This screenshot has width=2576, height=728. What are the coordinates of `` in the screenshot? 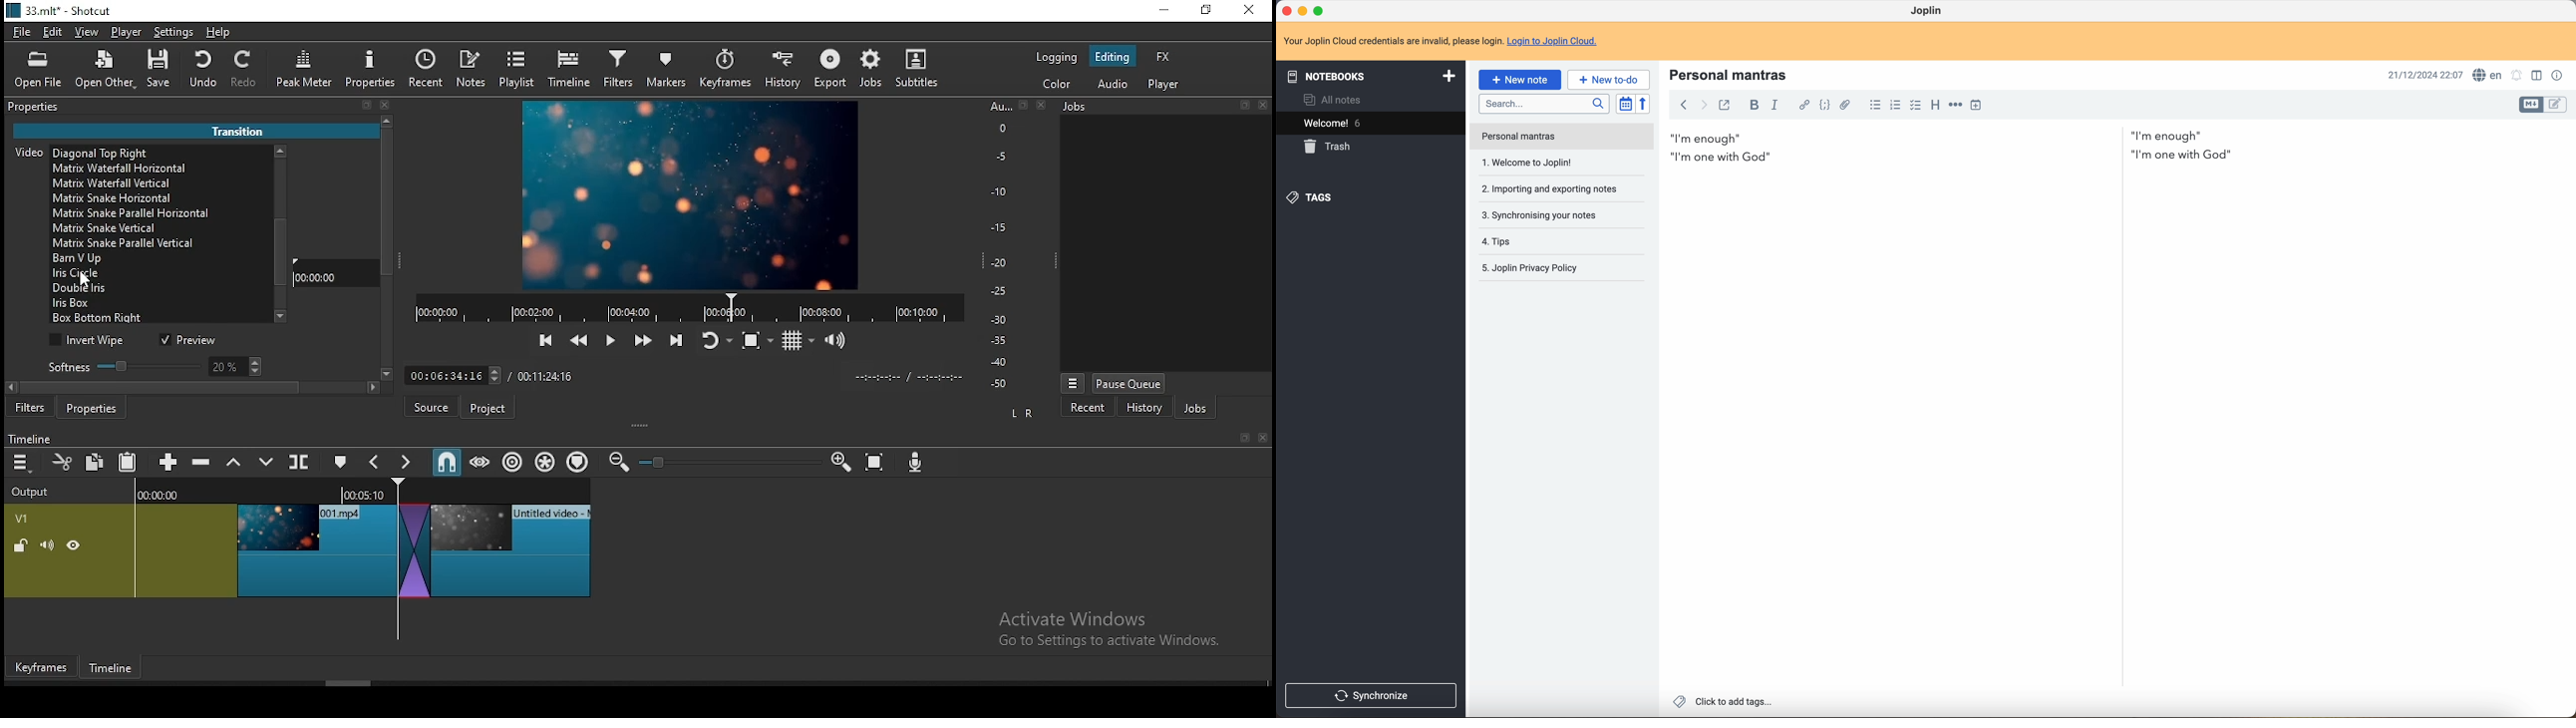 It's located at (1040, 106).